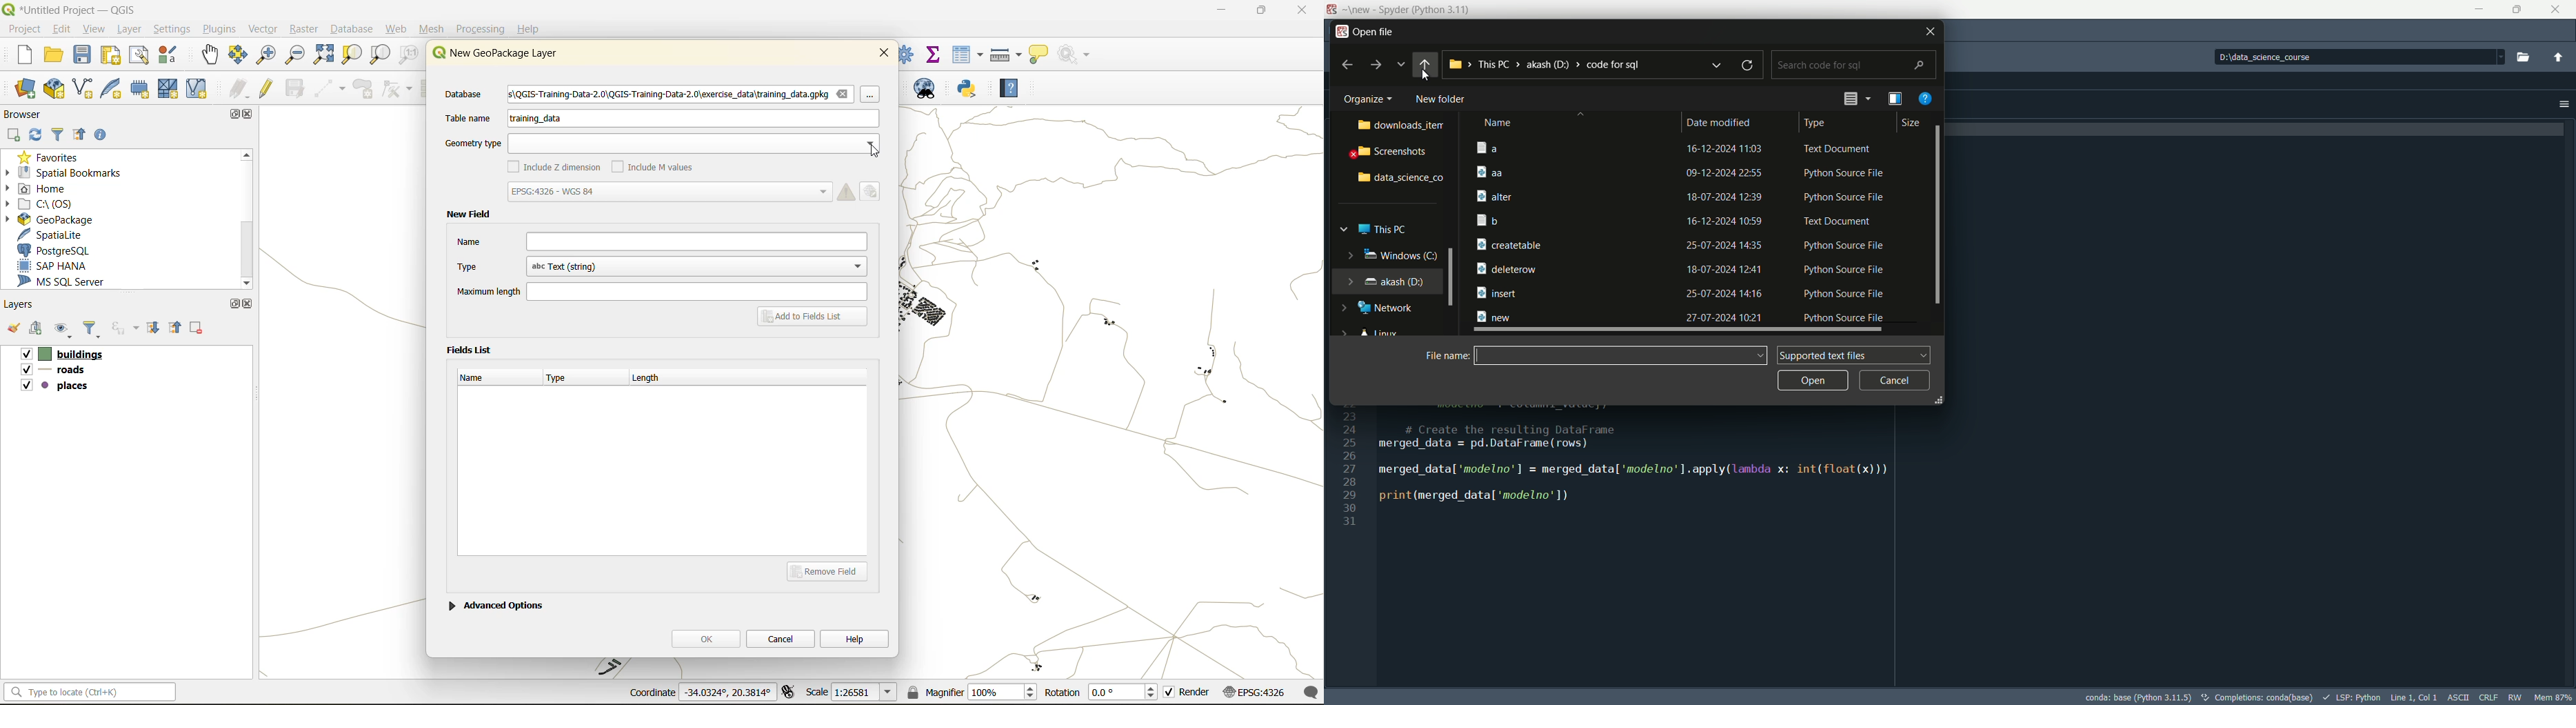  I want to click on akash(D), so click(1399, 281).